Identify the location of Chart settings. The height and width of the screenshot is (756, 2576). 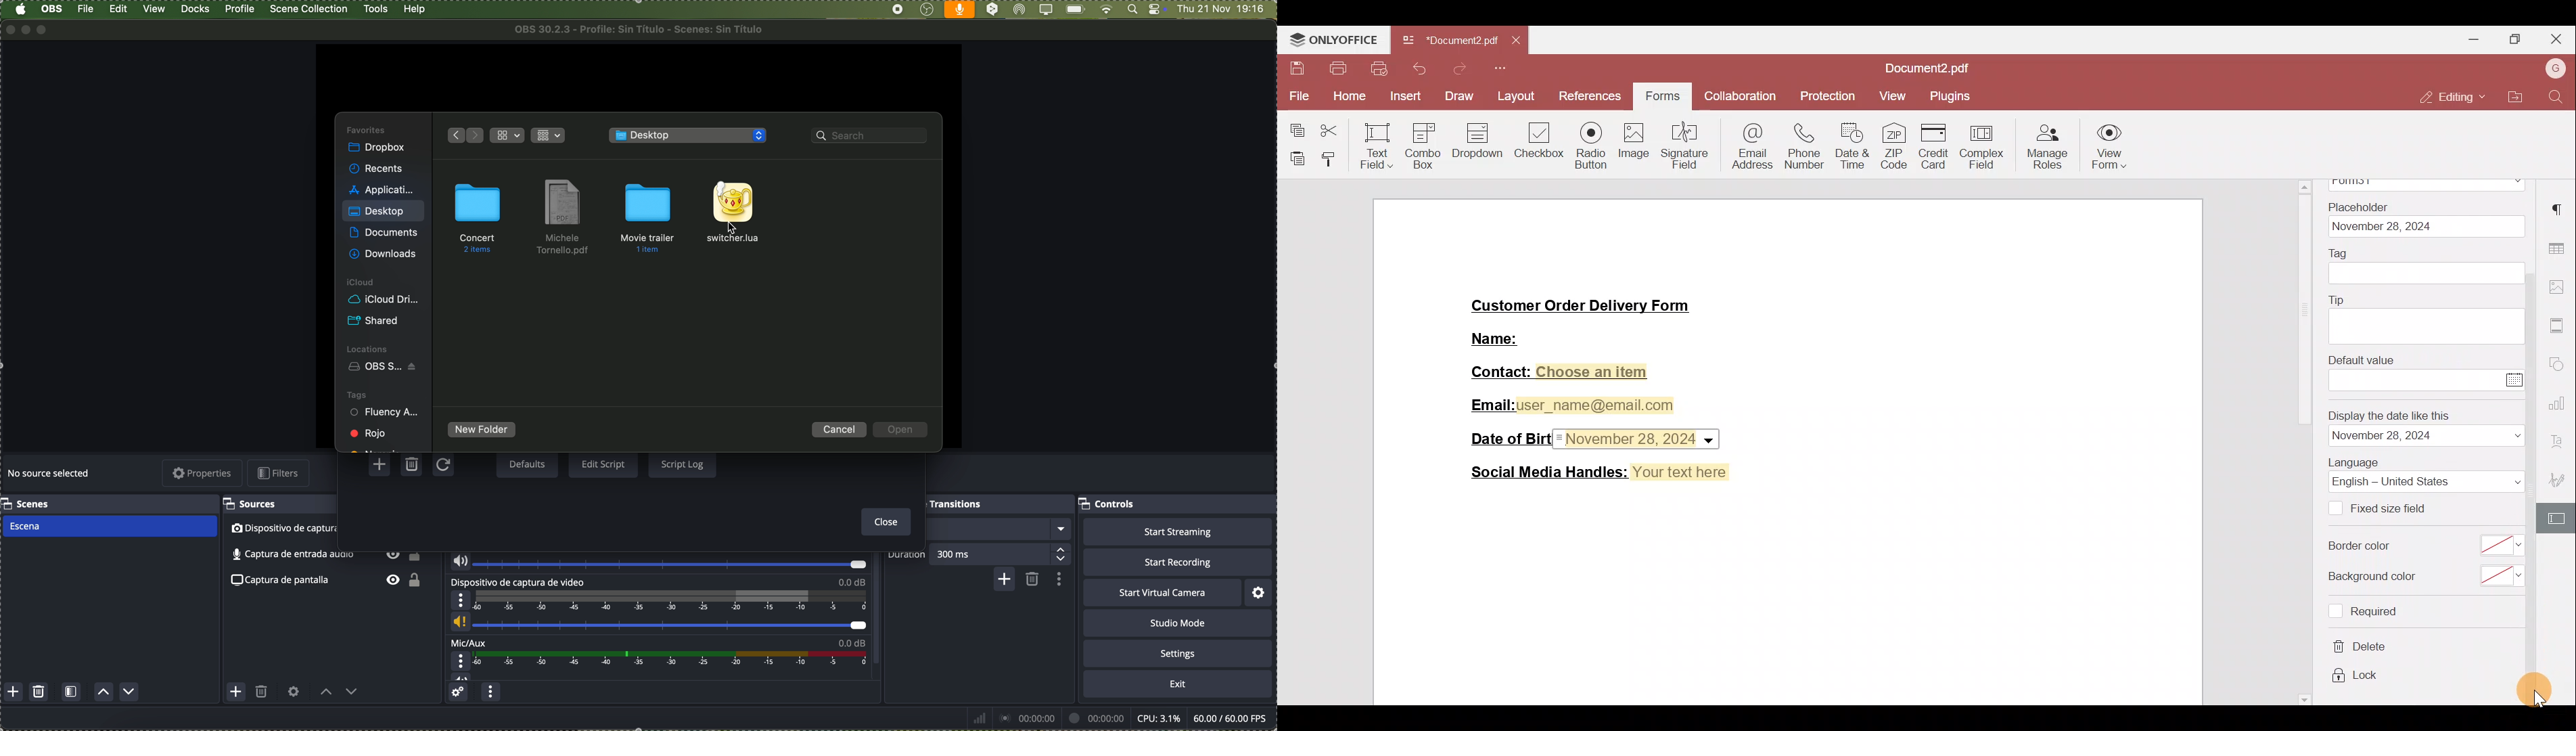
(2560, 408).